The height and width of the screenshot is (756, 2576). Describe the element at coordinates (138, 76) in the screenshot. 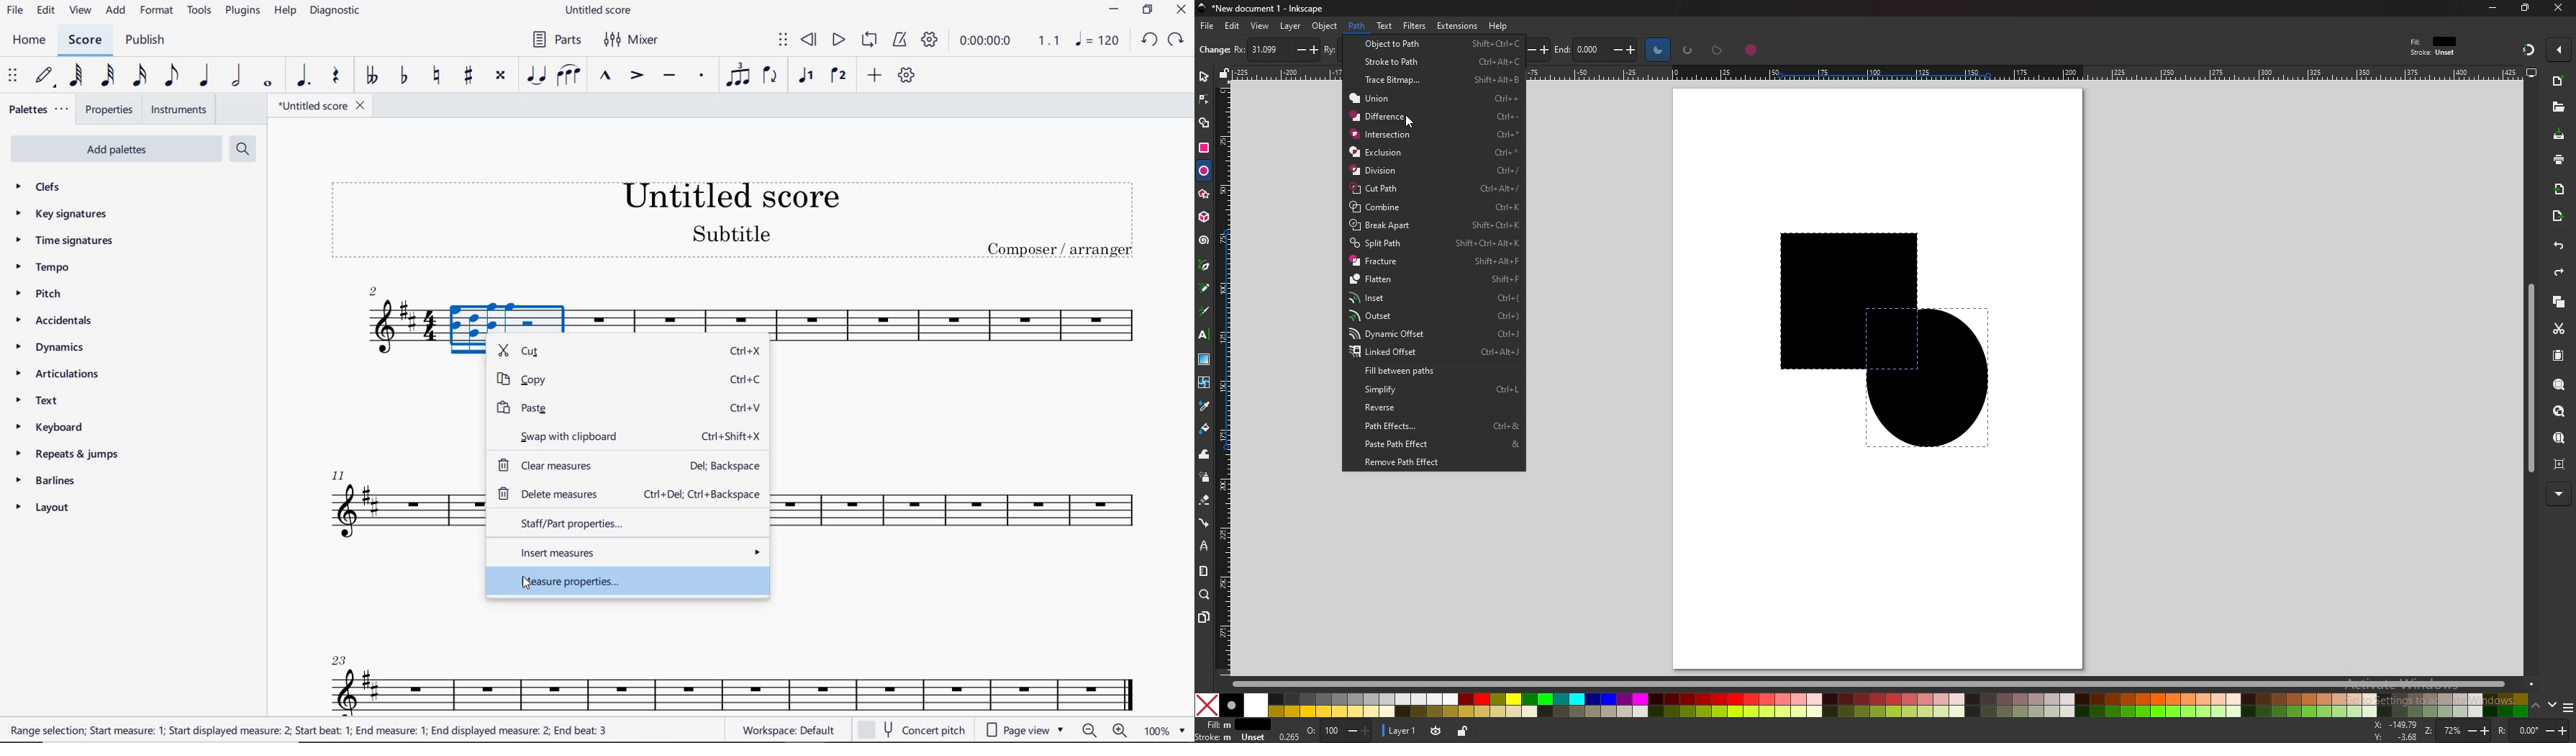

I see `16TH NOTE` at that location.